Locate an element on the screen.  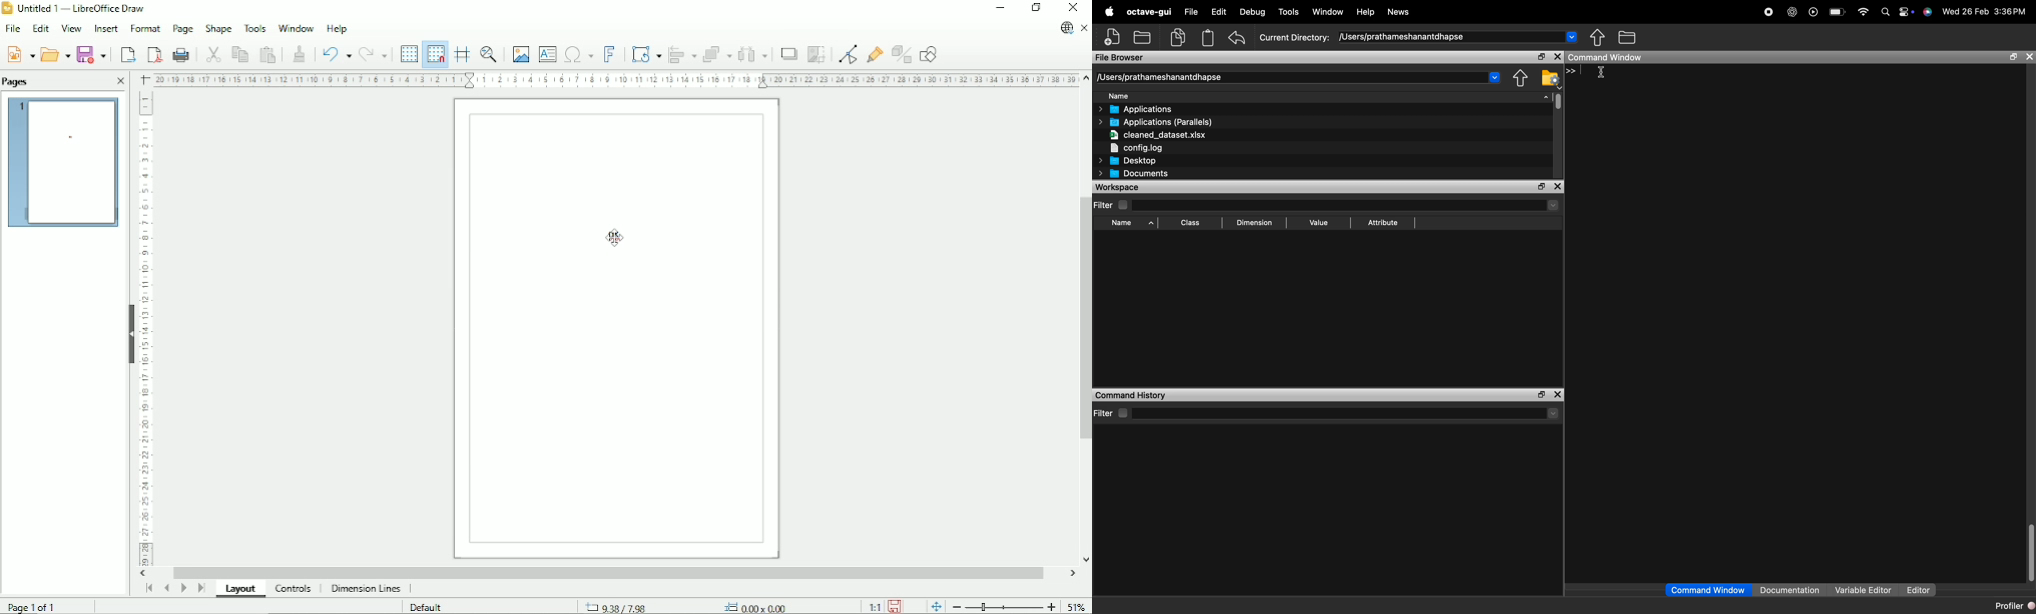
Browse directories is located at coordinates (1598, 38).